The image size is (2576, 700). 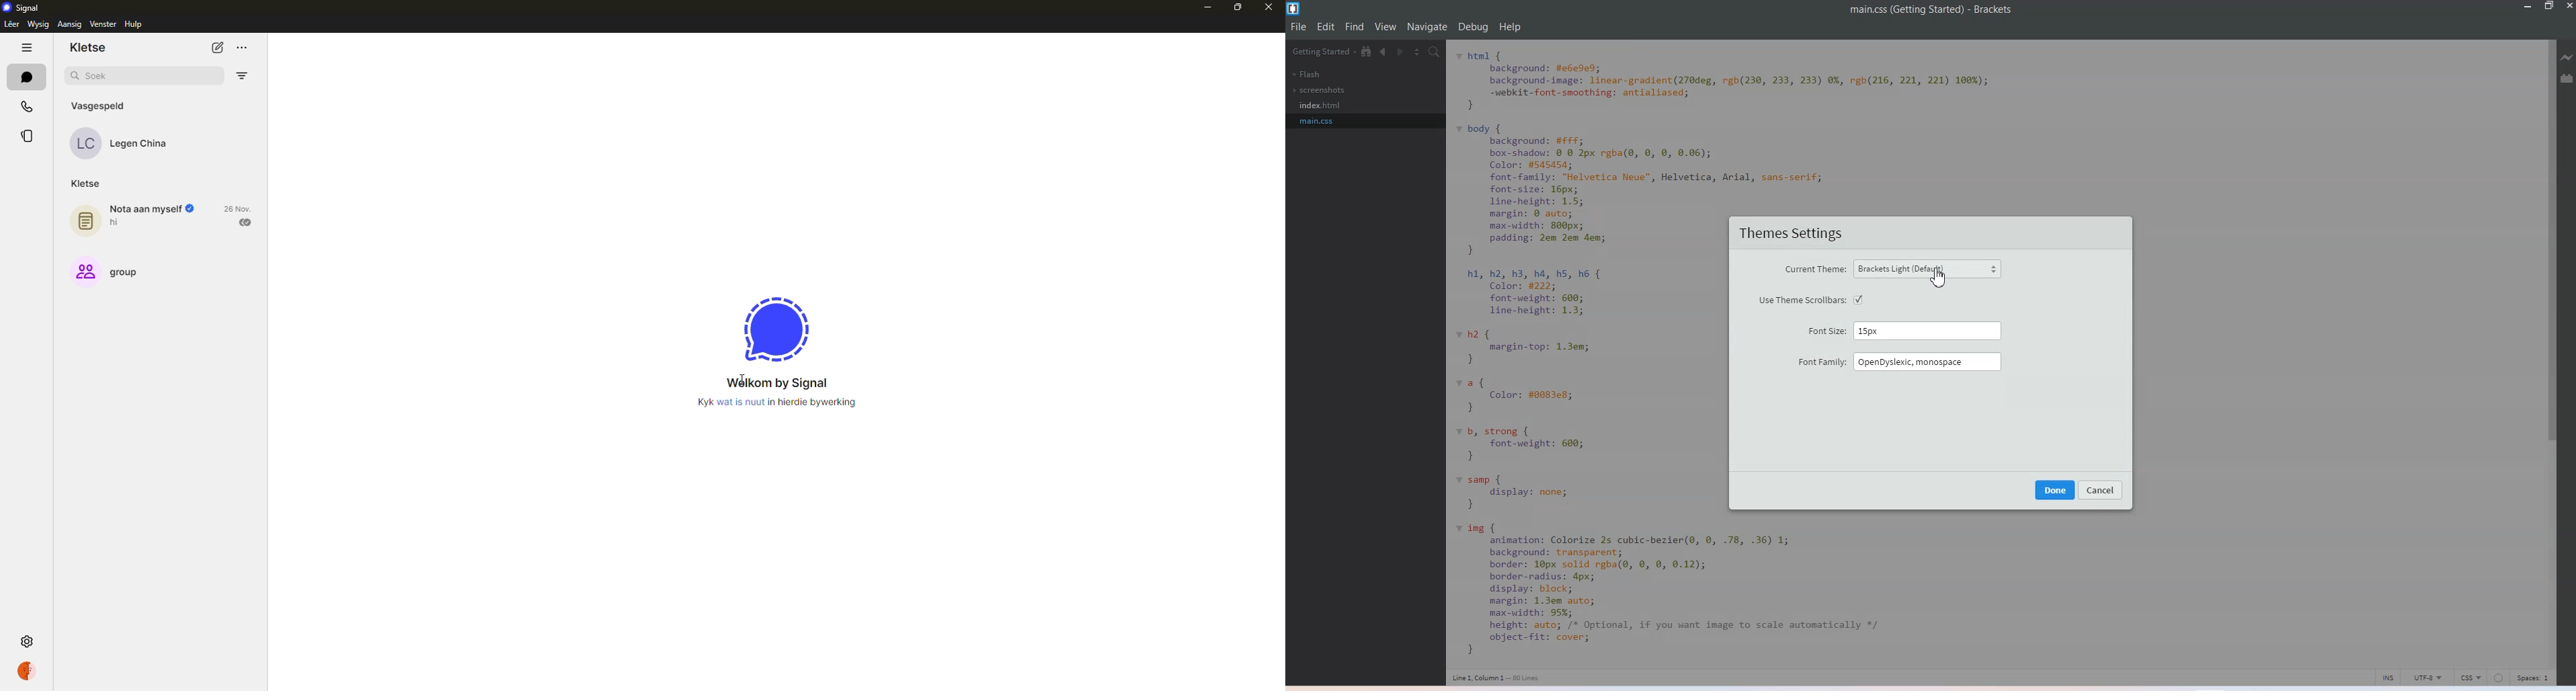 What do you see at coordinates (2472, 678) in the screenshot?
I see `CSS` at bounding box center [2472, 678].